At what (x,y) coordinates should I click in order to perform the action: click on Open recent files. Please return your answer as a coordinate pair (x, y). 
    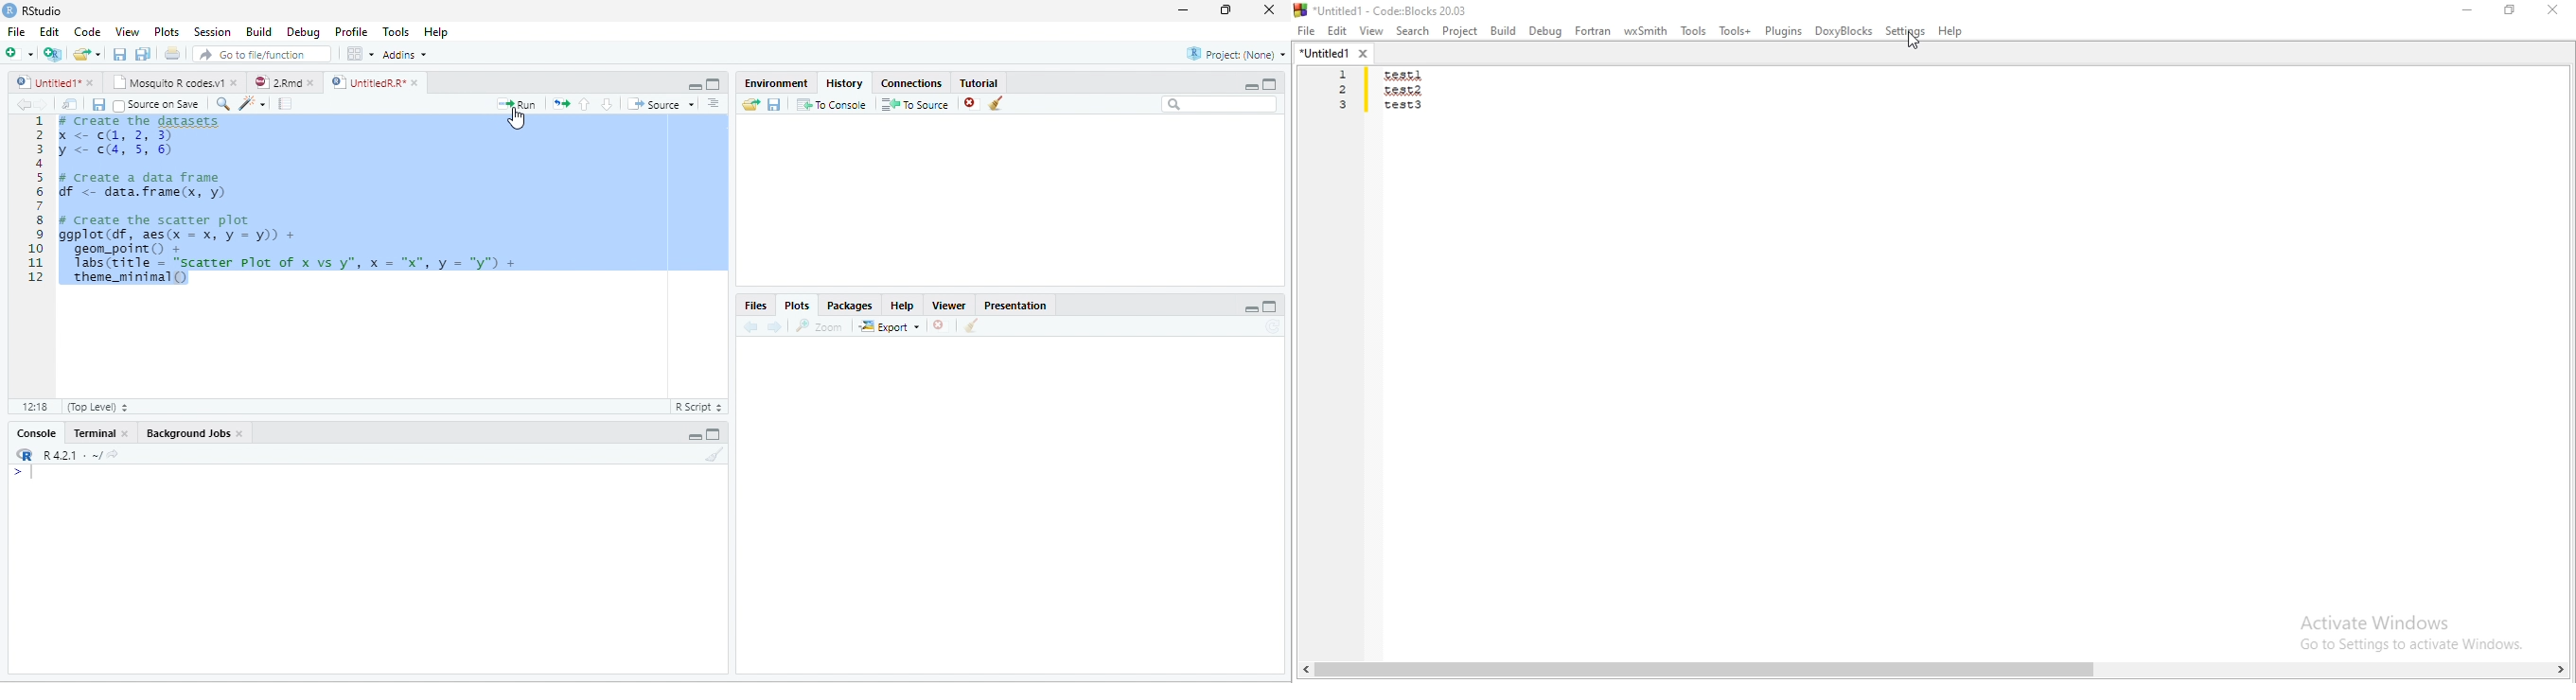
    Looking at the image, I should click on (97, 54).